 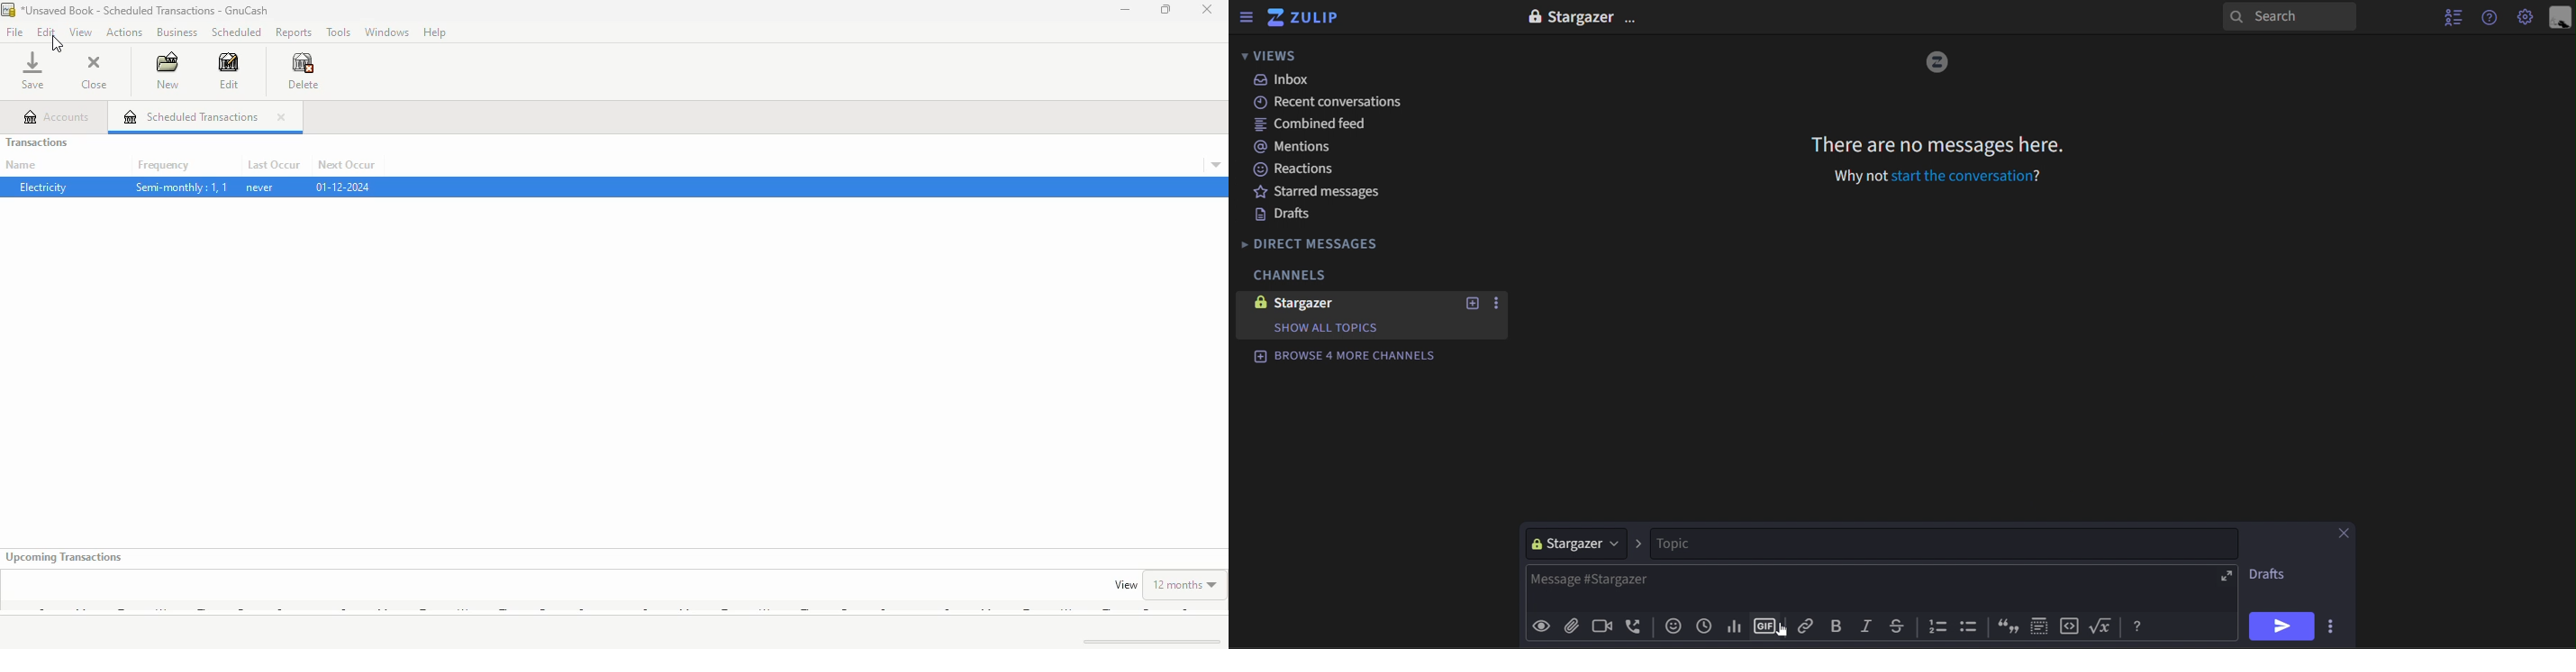 I want to click on title, so click(x=146, y=10).